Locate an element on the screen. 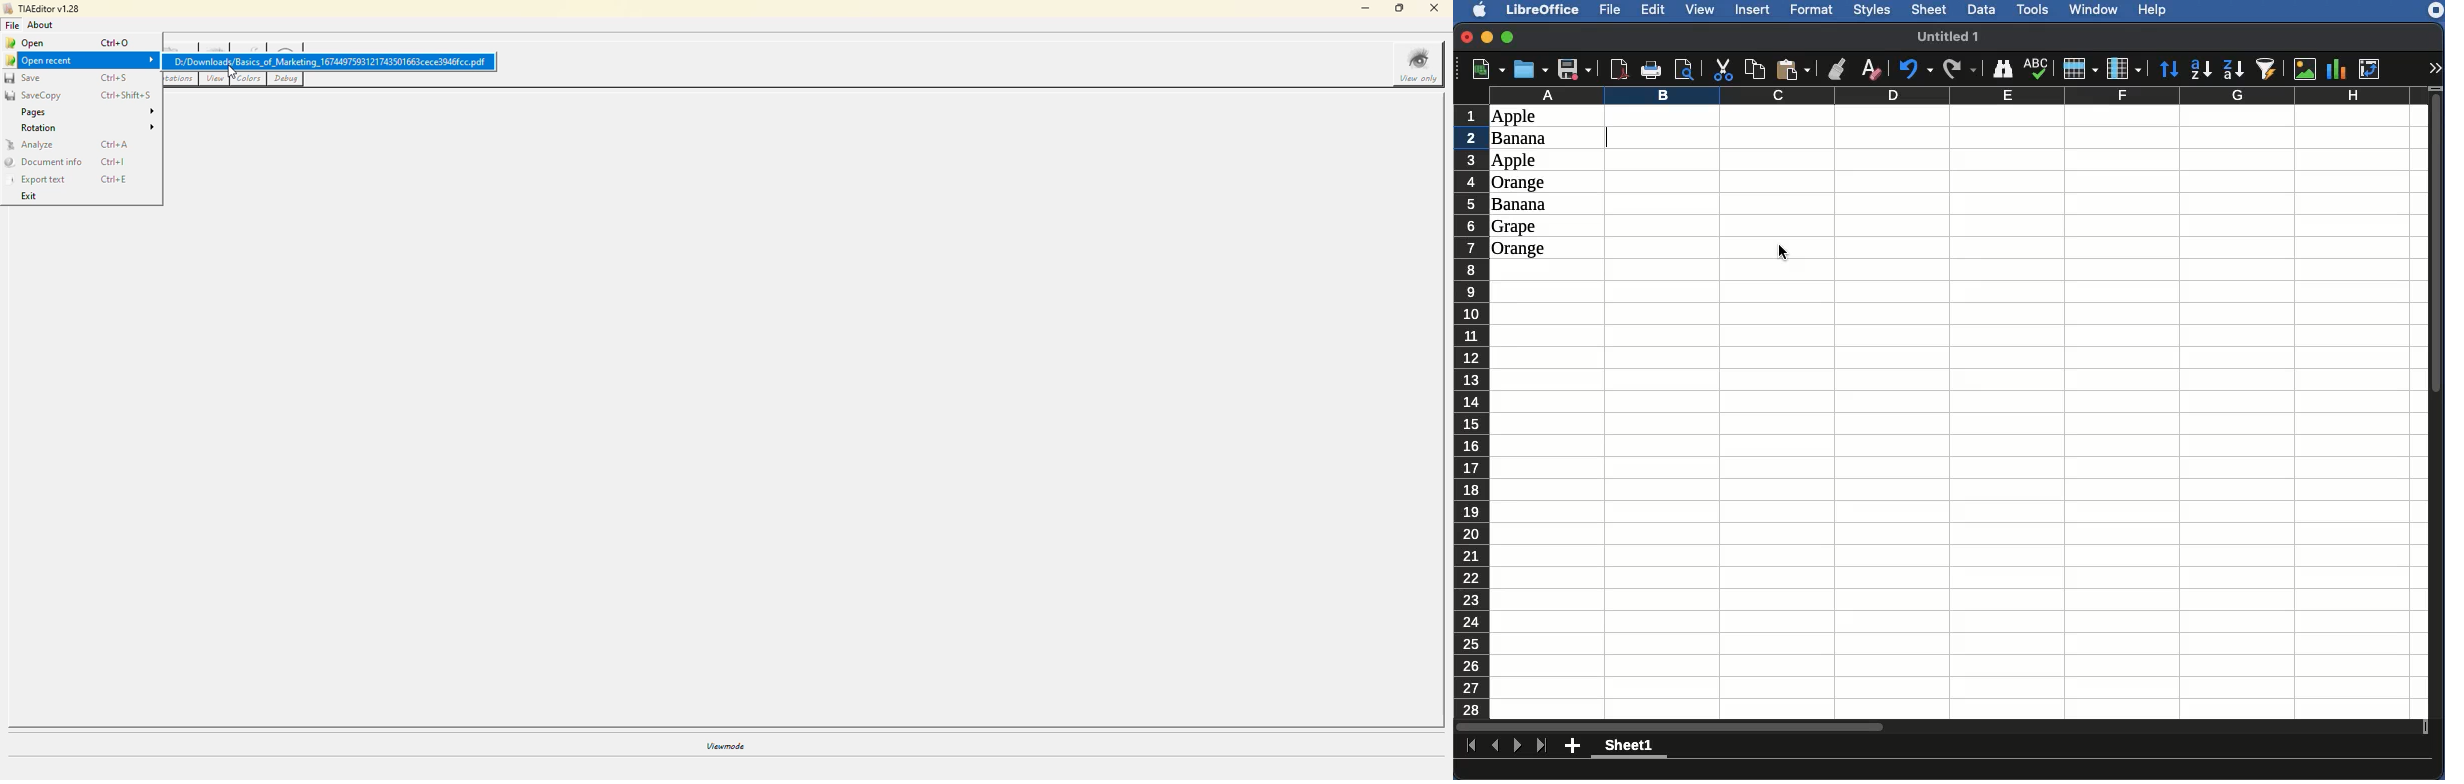 This screenshot has width=2464, height=784. Window is located at coordinates (2097, 10).